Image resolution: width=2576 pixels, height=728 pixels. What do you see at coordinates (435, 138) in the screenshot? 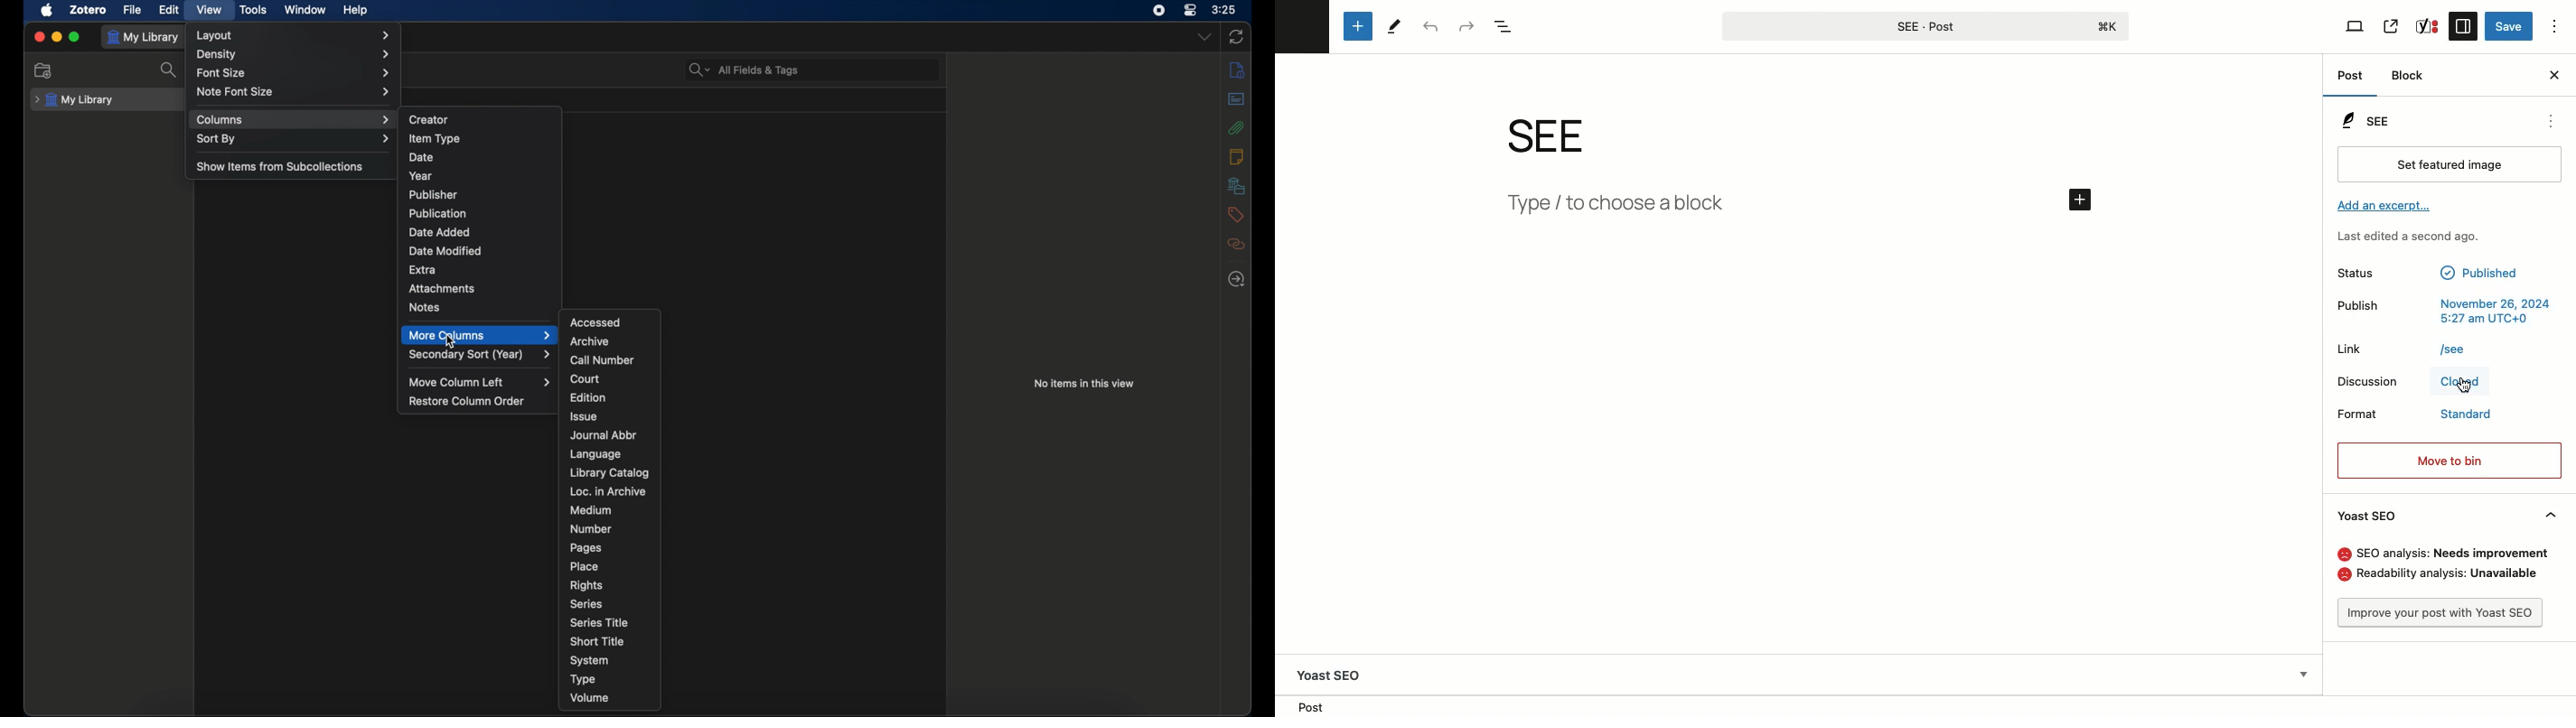
I see `item type` at bounding box center [435, 138].